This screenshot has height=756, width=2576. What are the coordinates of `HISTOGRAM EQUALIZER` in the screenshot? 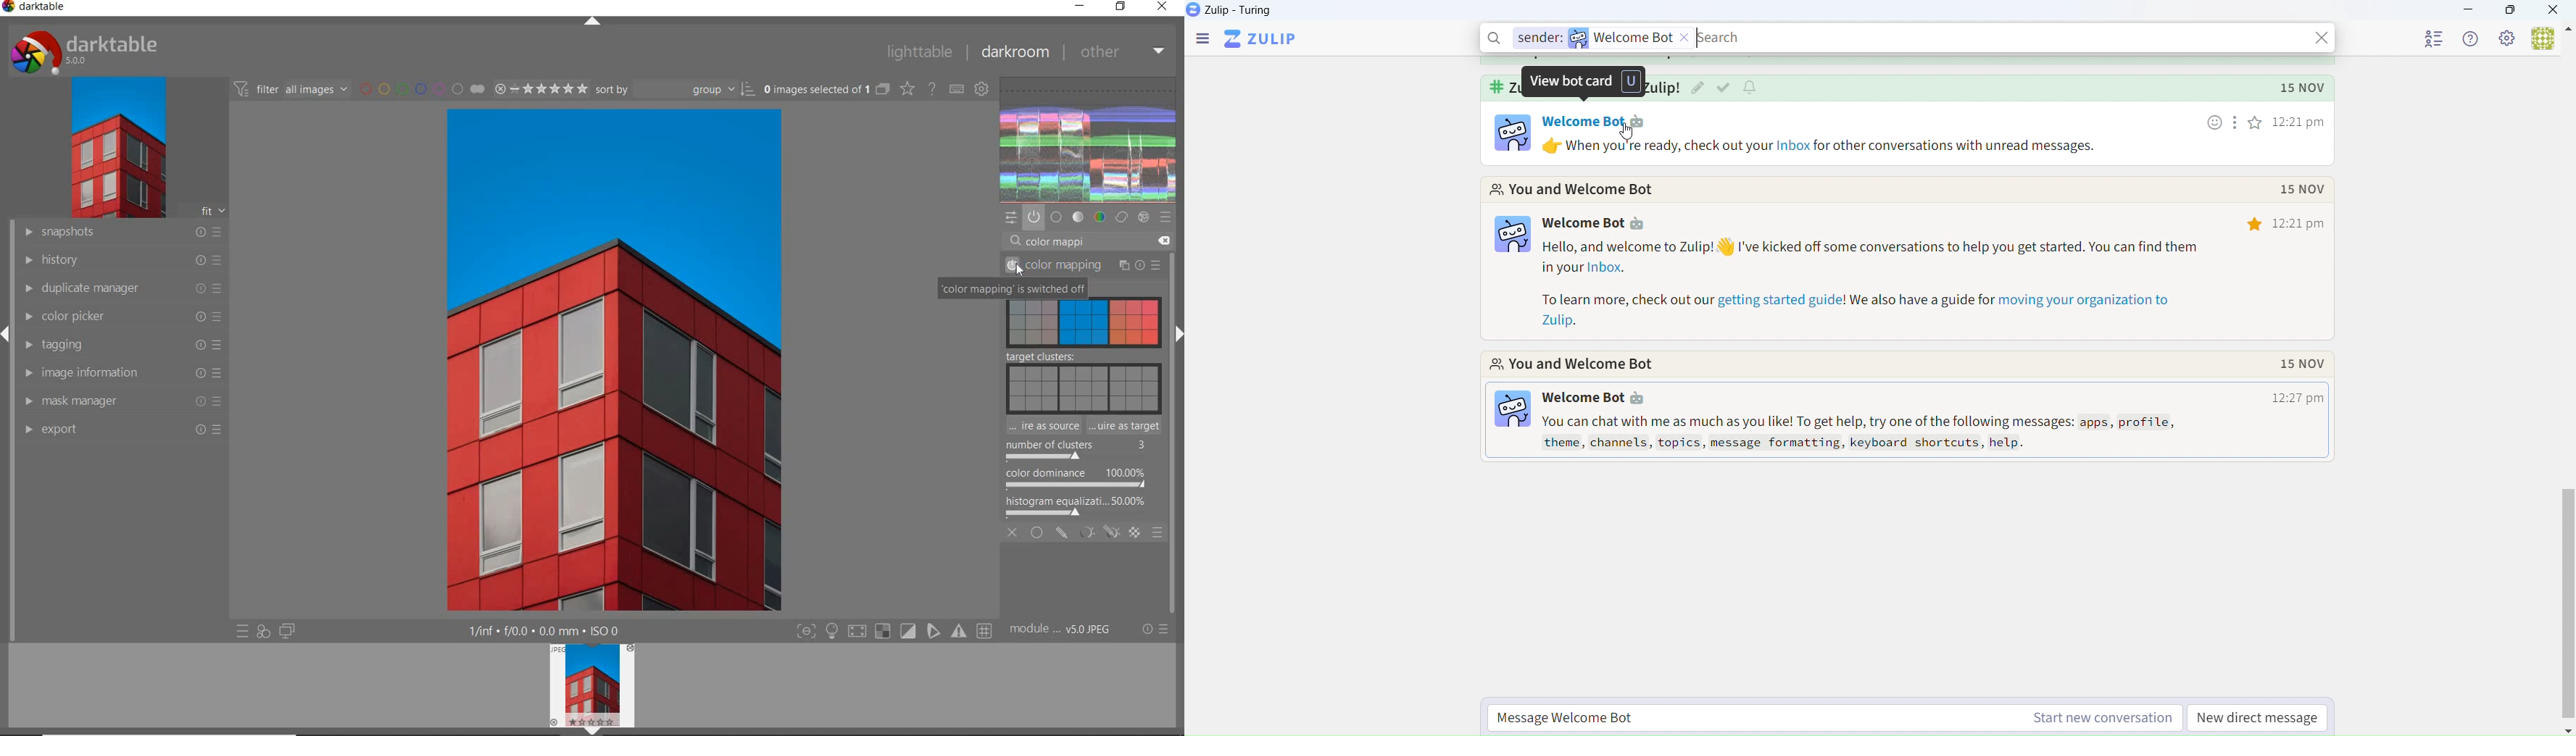 It's located at (1079, 505).